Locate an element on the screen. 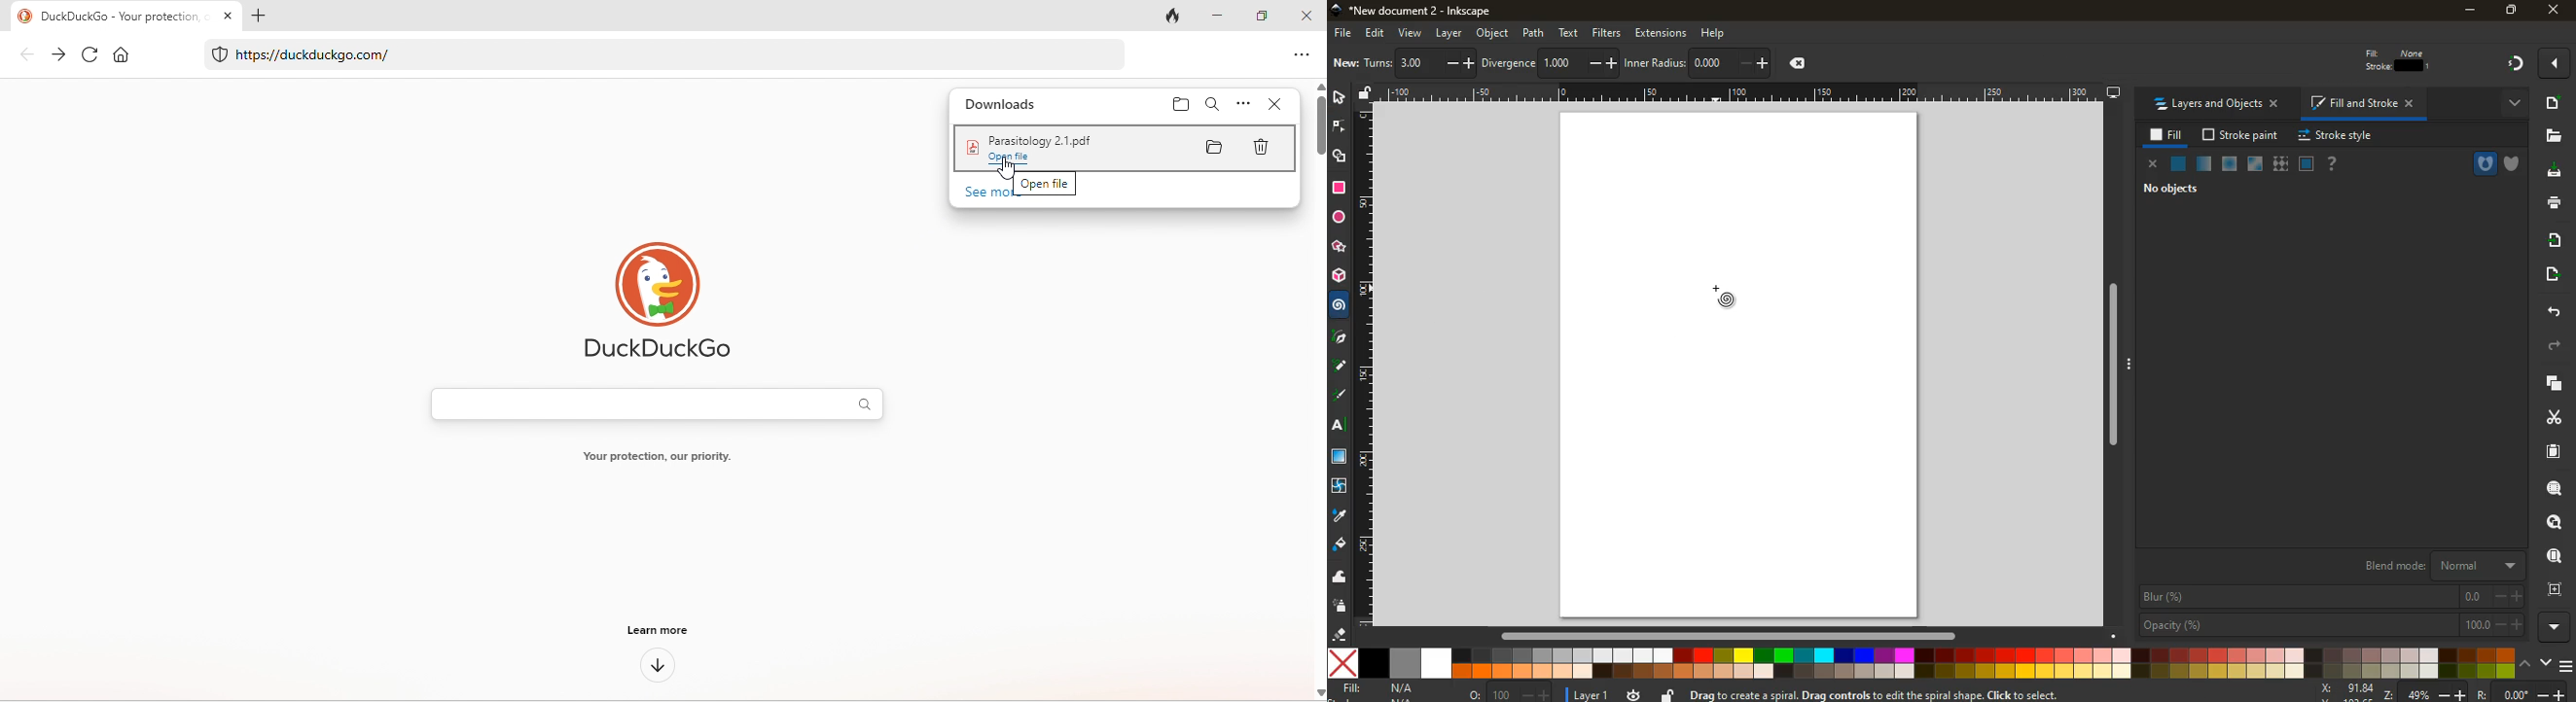  normal is located at coordinates (2179, 165).